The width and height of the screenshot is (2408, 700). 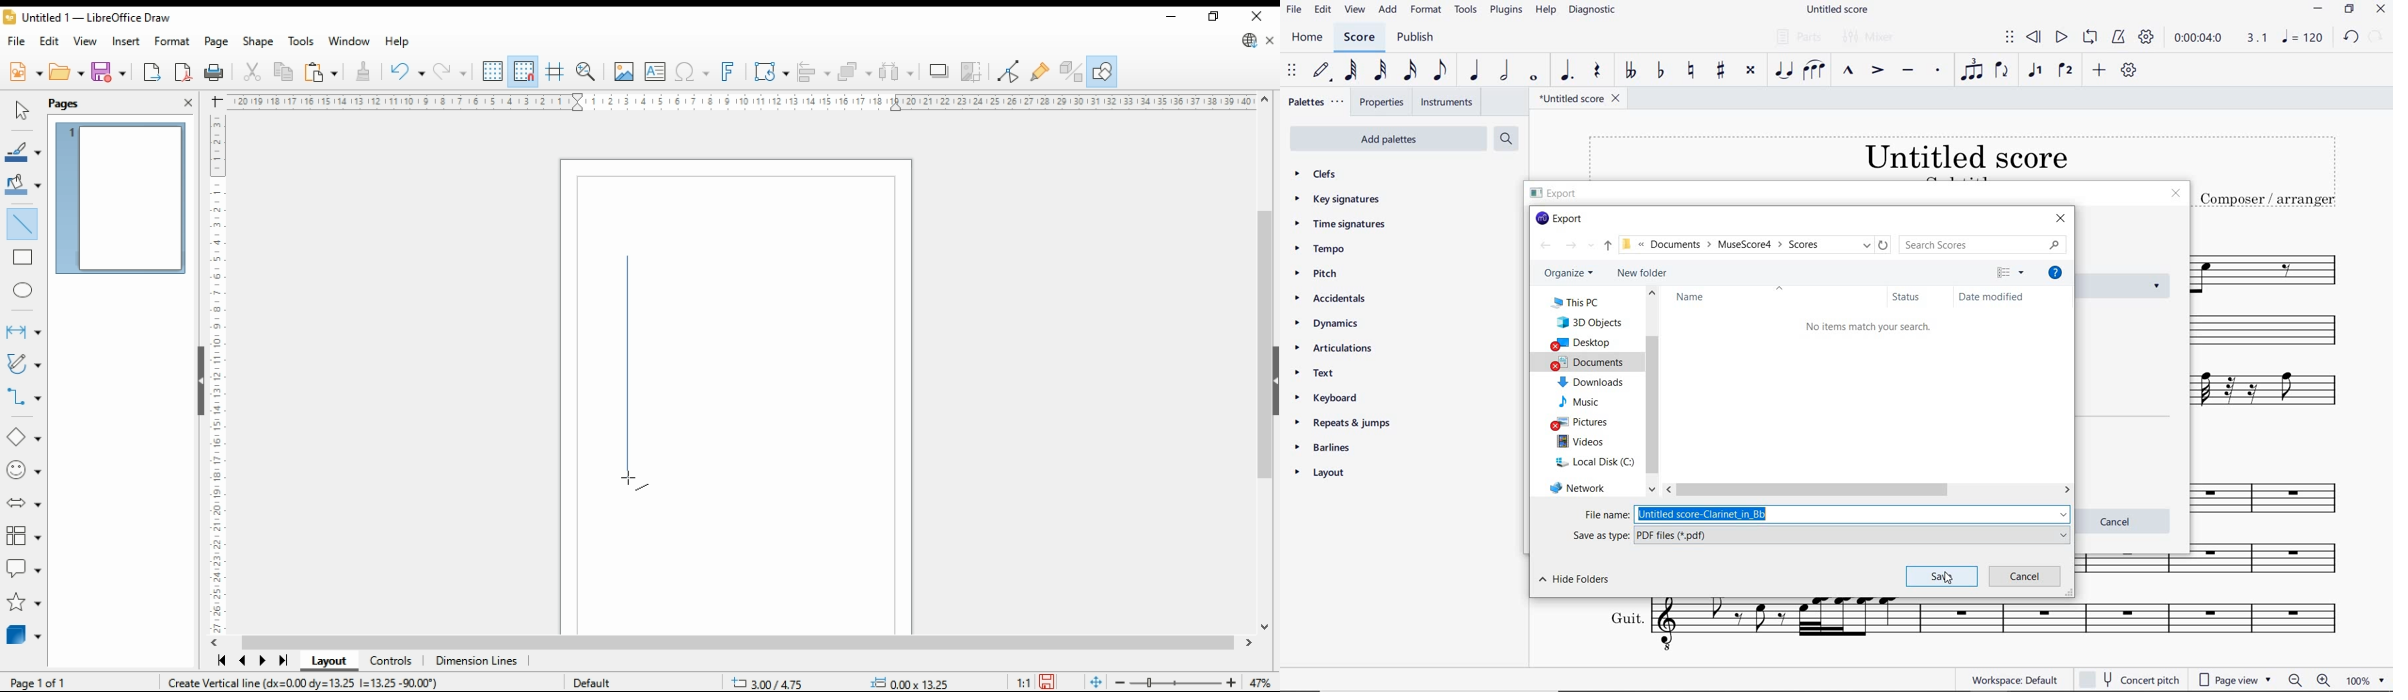 I want to click on help, so click(x=398, y=42).